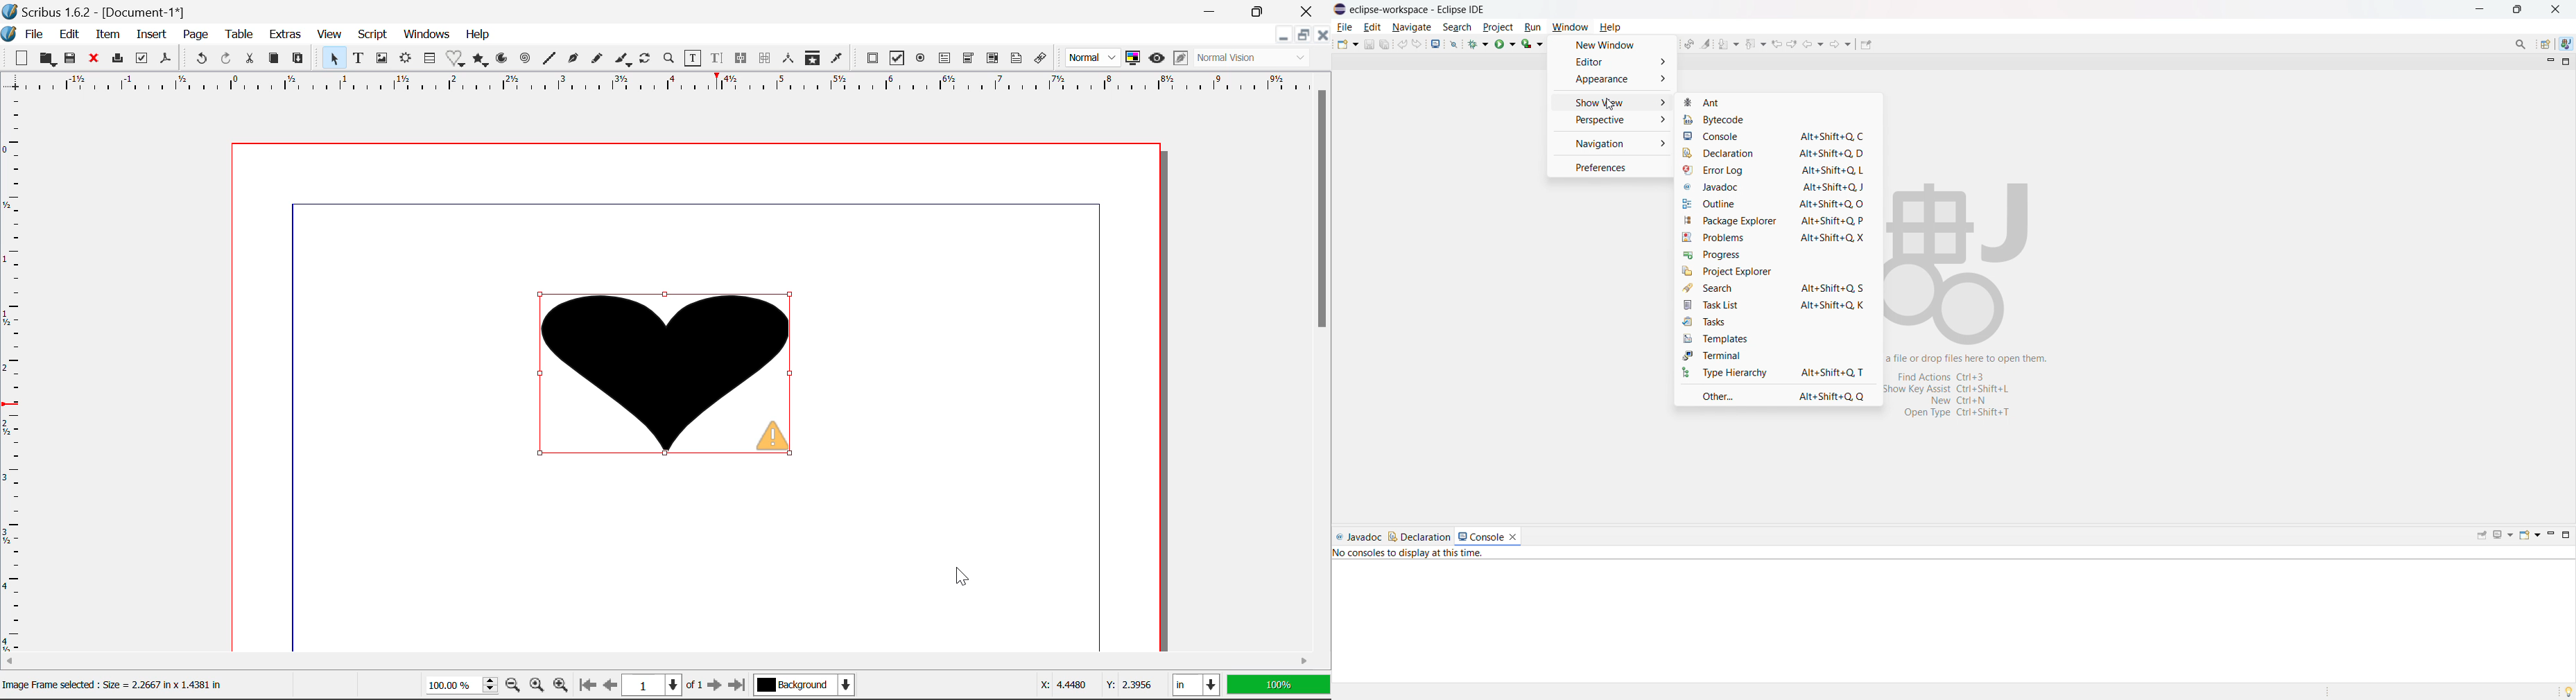 Image resolution: width=2576 pixels, height=700 pixels. What do you see at coordinates (1778, 373) in the screenshot?
I see `type hierarchy` at bounding box center [1778, 373].